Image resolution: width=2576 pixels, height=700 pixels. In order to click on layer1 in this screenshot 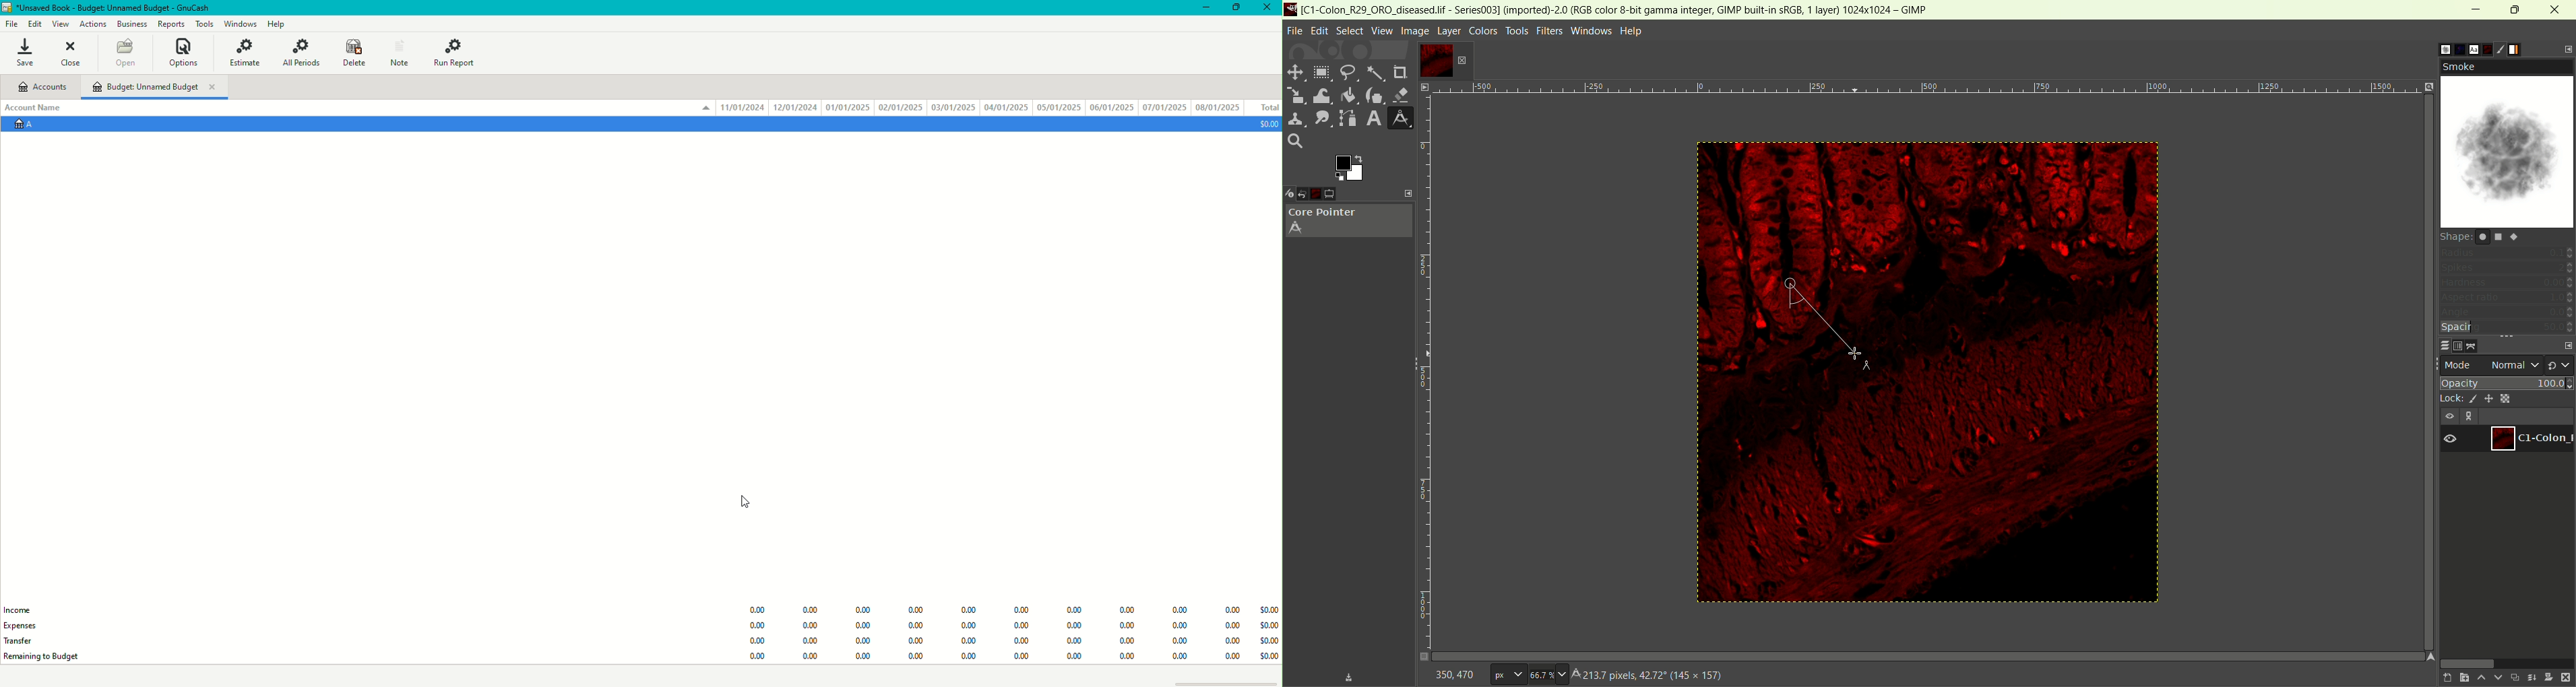, I will do `click(1433, 60)`.